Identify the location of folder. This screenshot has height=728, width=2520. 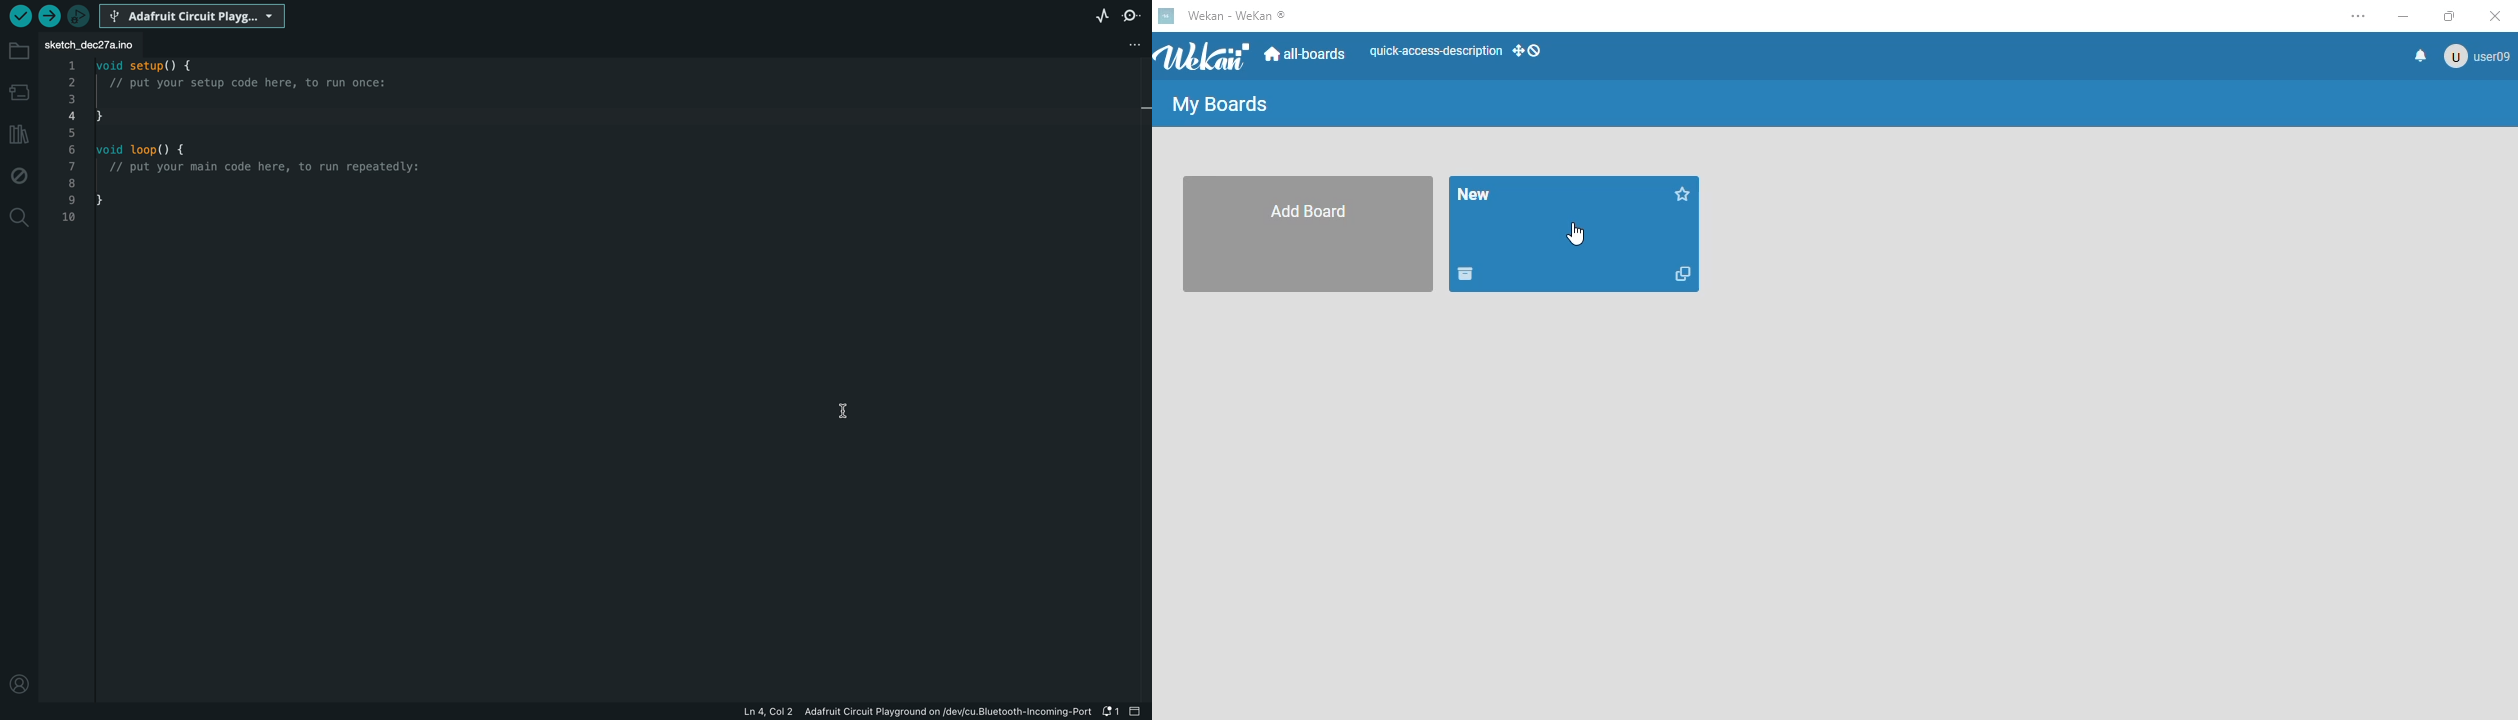
(19, 52).